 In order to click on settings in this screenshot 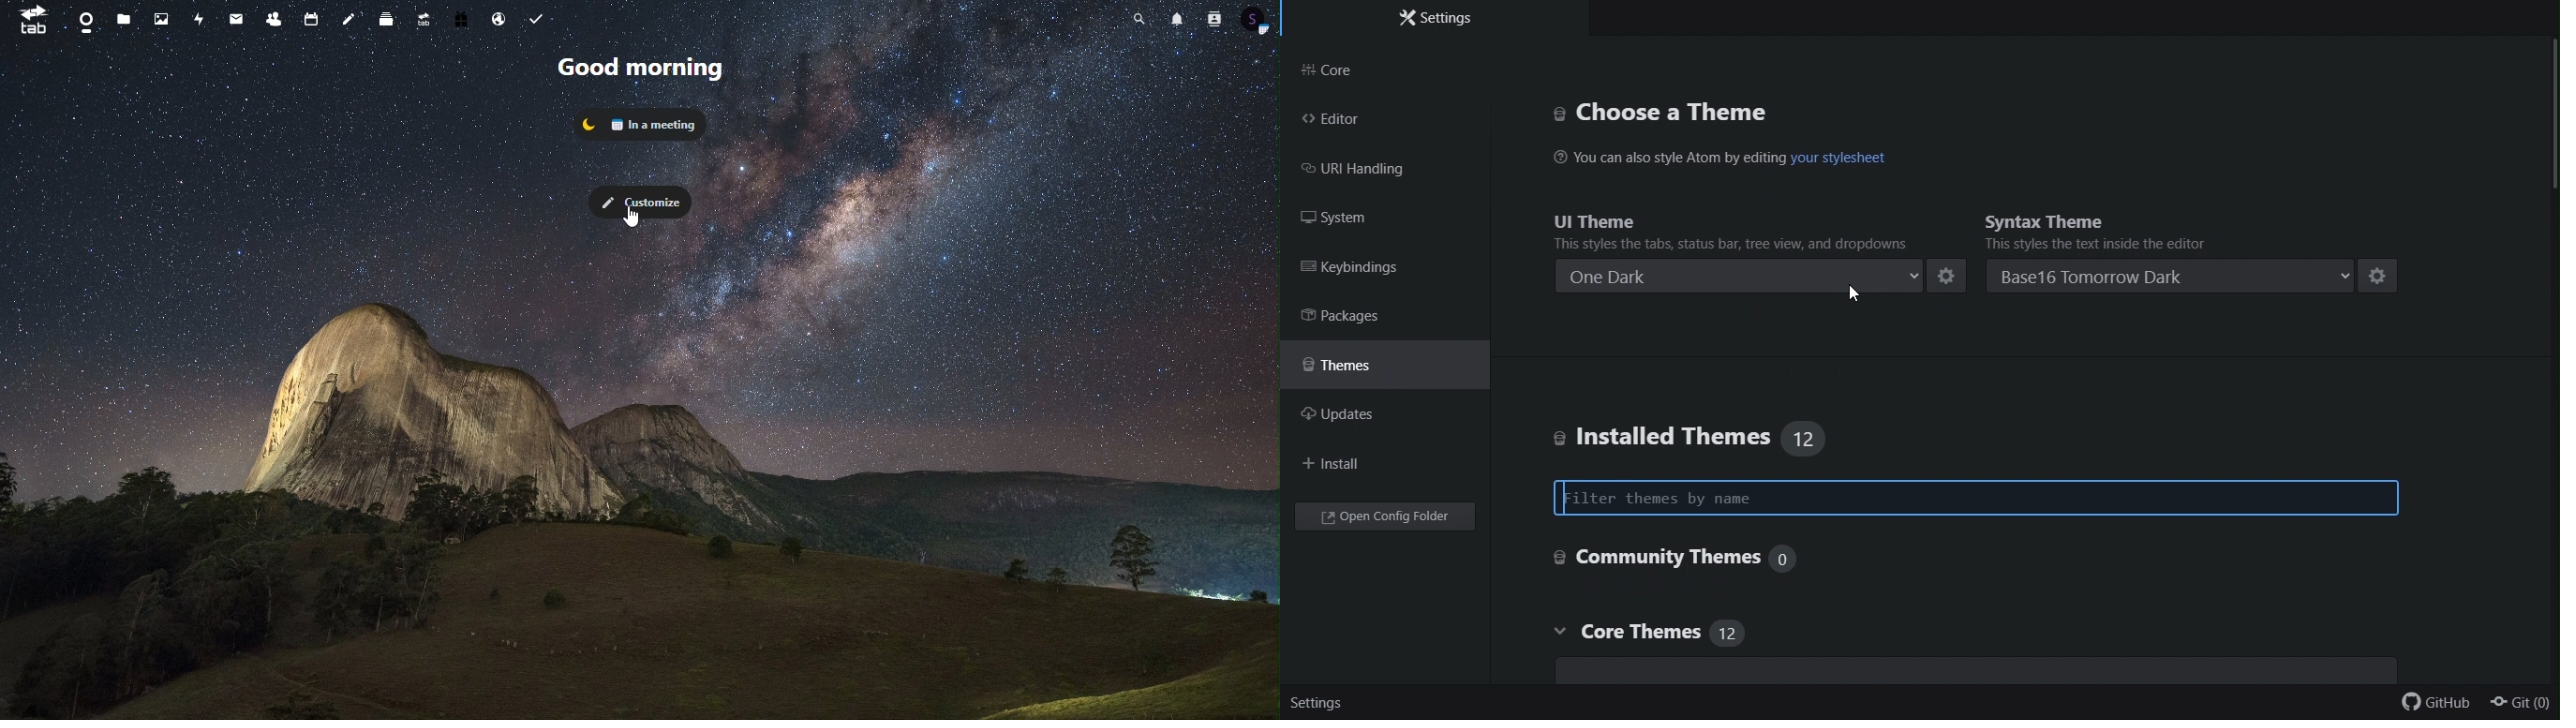, I will do `click(1948, 275)`.